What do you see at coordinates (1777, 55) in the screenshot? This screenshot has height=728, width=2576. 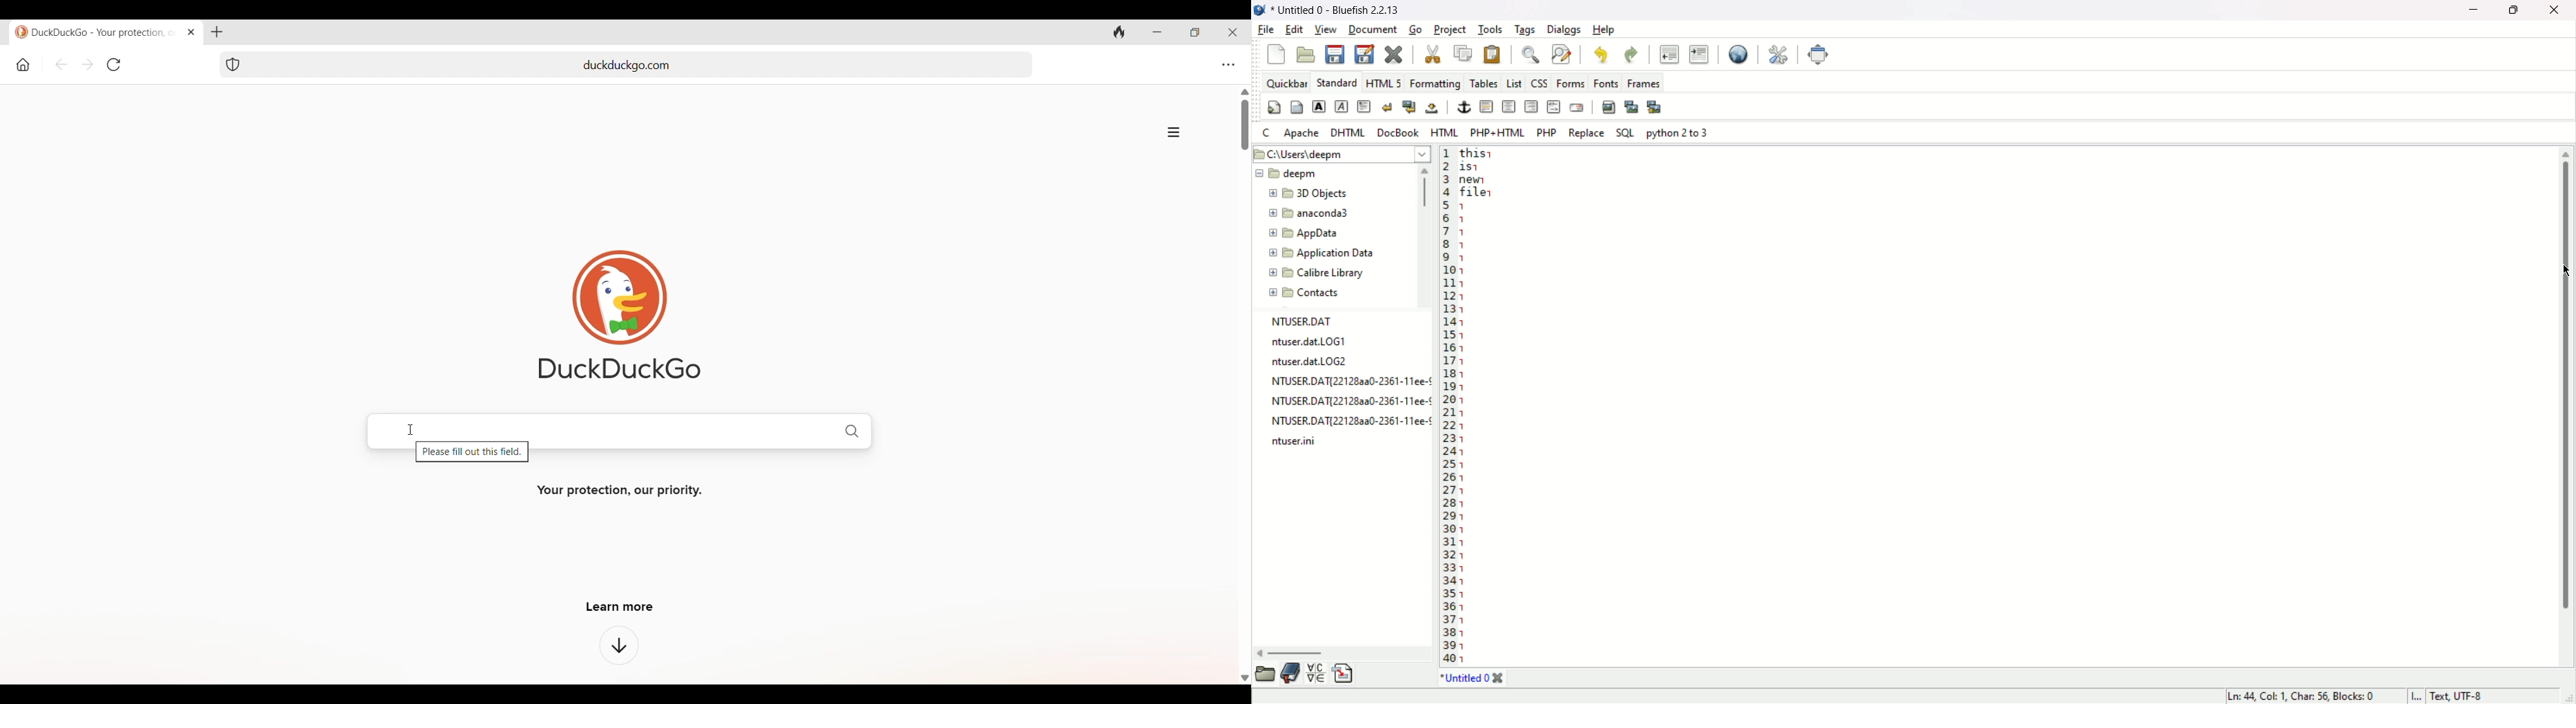 I see `preferences` at bounding box center [1777, 55].